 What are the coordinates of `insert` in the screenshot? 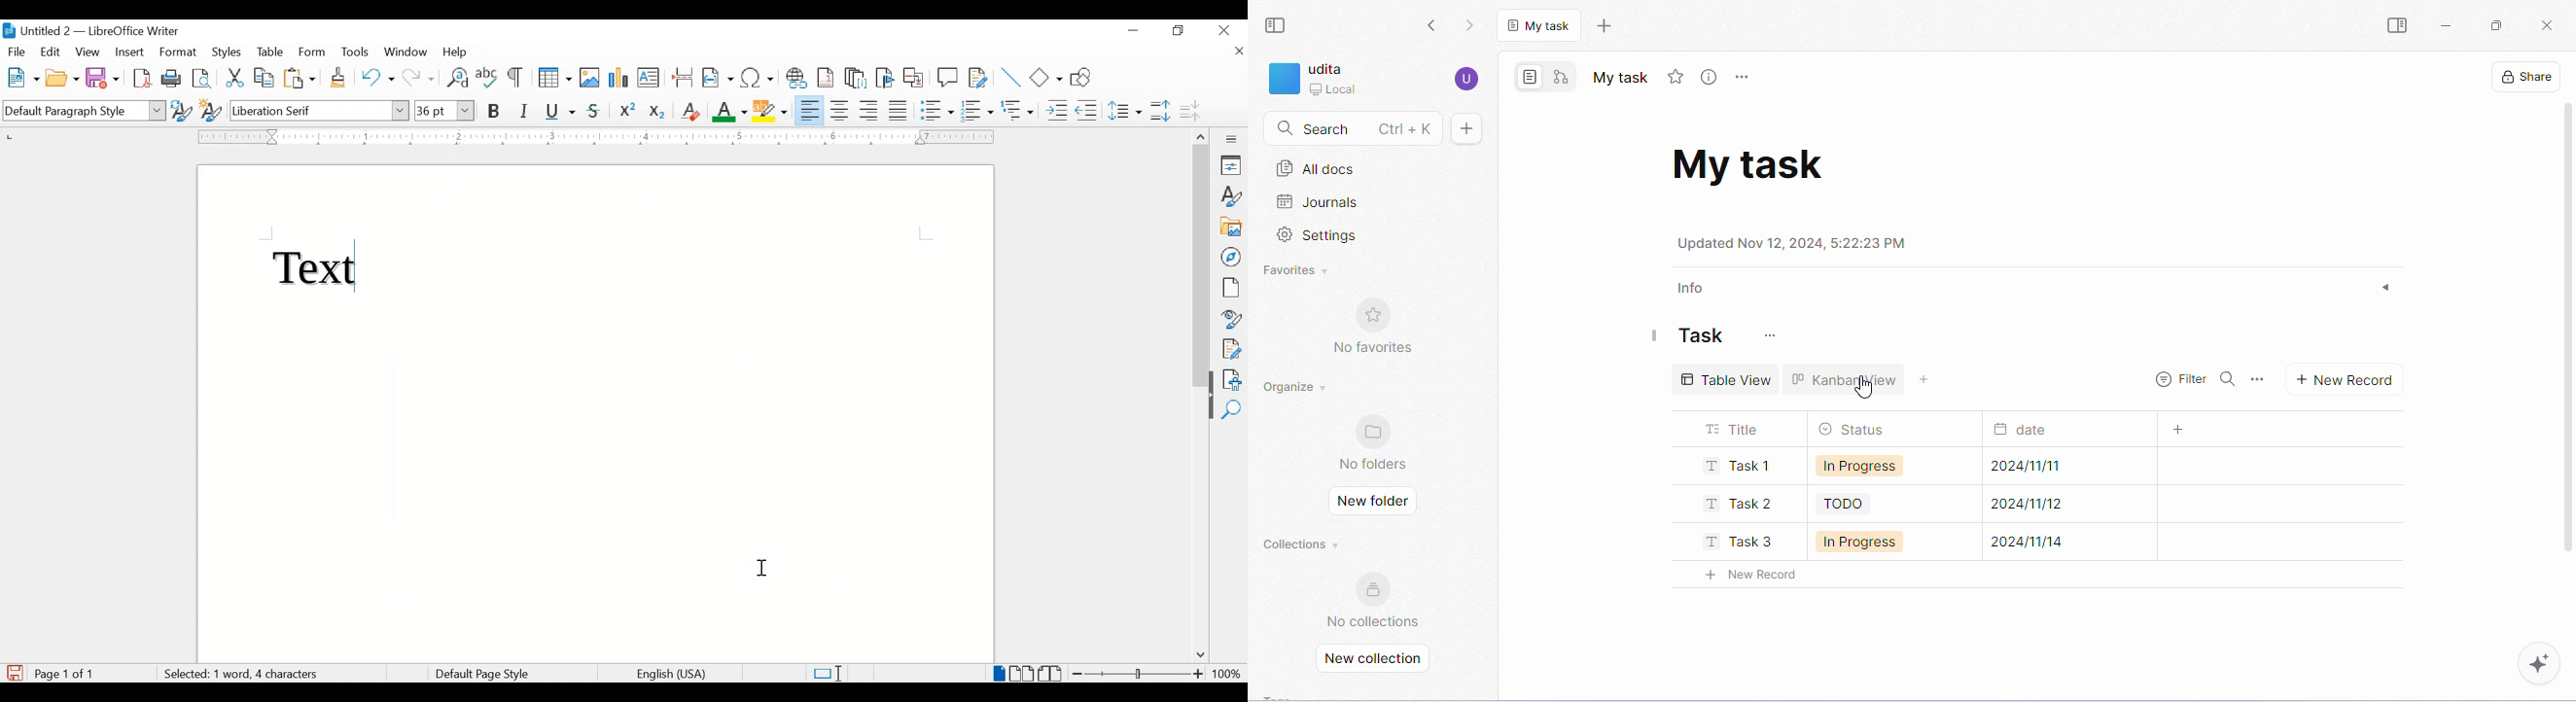 It's located at (129, 52).